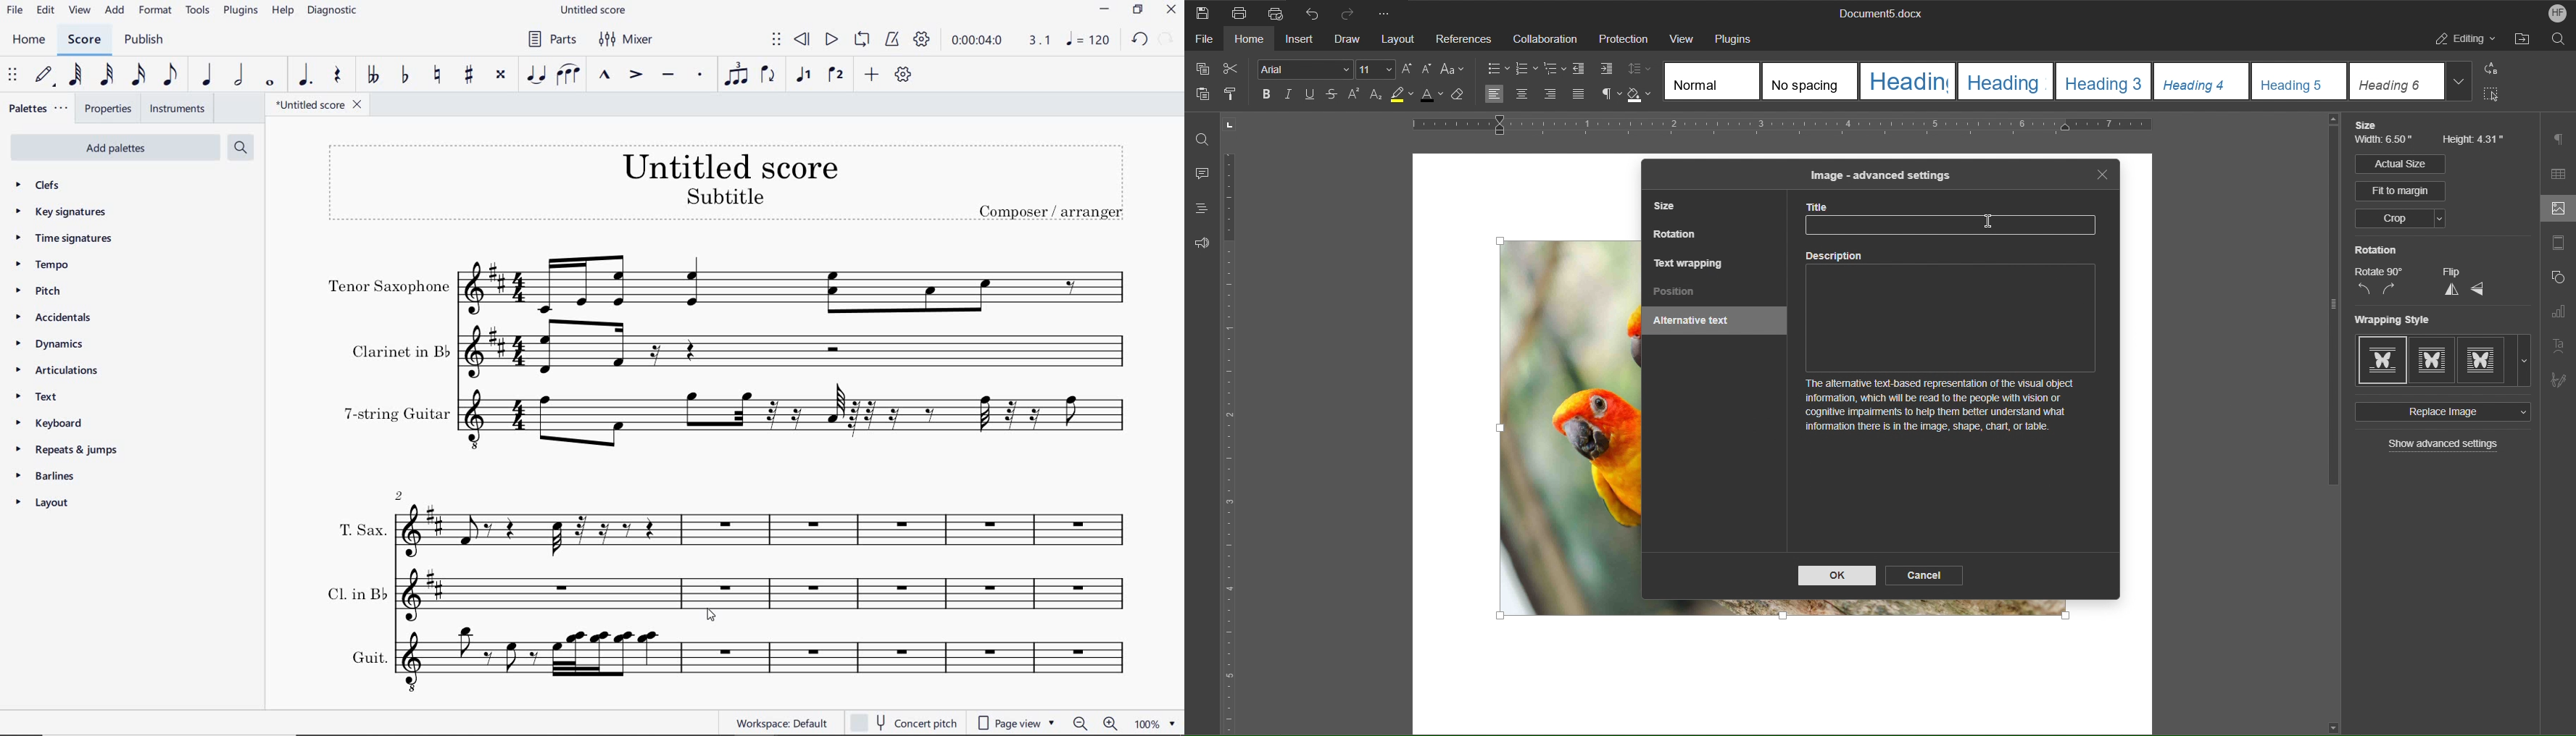  Describe the element at coordinates (1955, 349) in the screenshot. I see `Description` at that location.